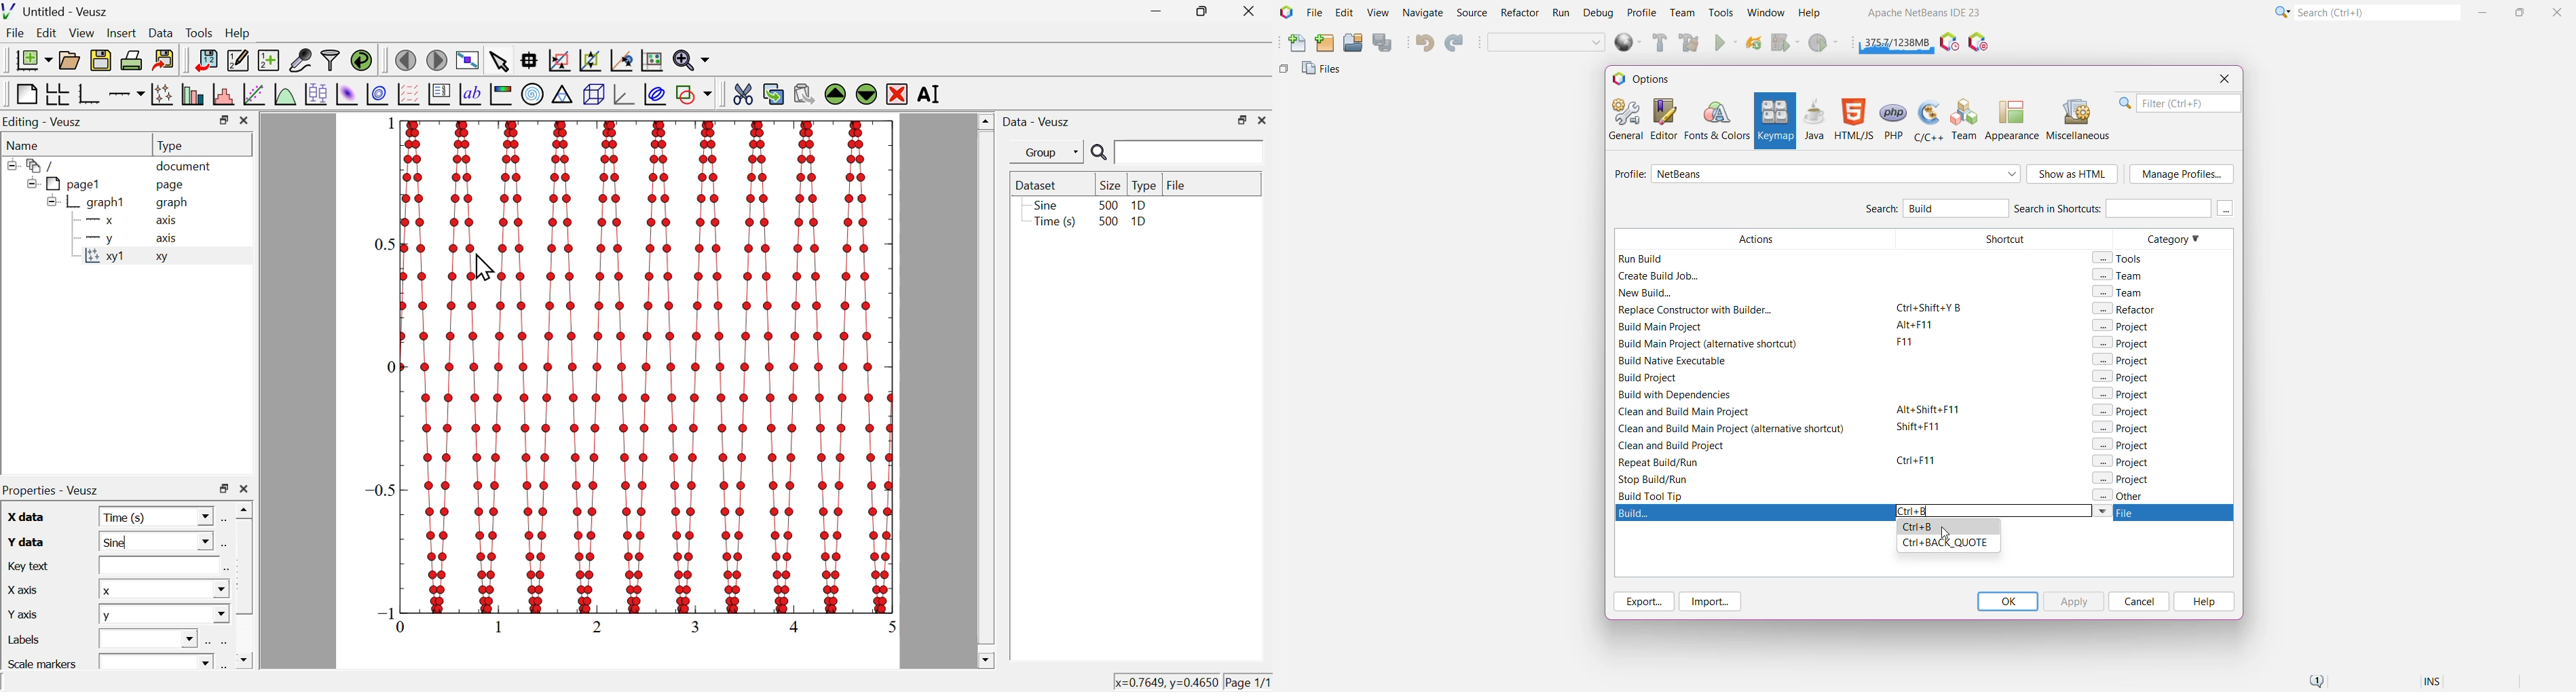 This screenshot has width=2576, height=700. What do you see at coordinates (1952, 210) in the screenshot?
I see `Type 'Build' to search for Build Action` at bounding box center [1952, 210].